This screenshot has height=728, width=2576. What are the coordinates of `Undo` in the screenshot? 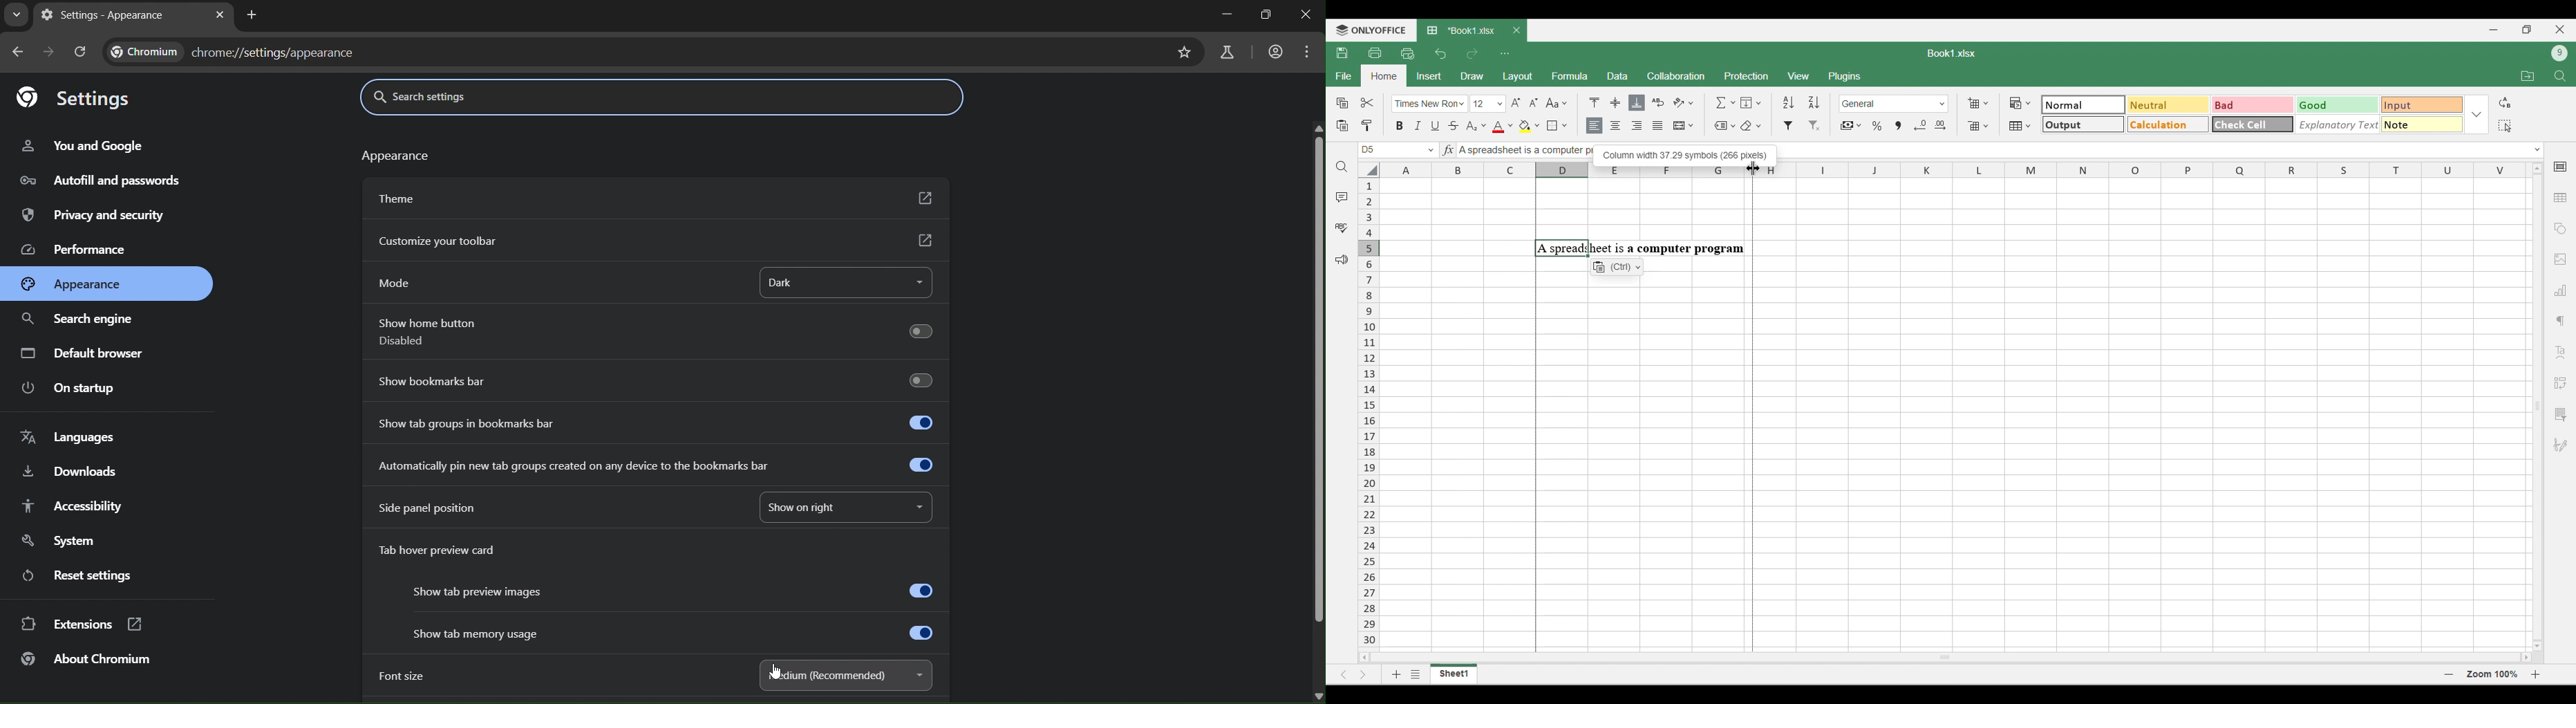 It's located at (1440, 53).